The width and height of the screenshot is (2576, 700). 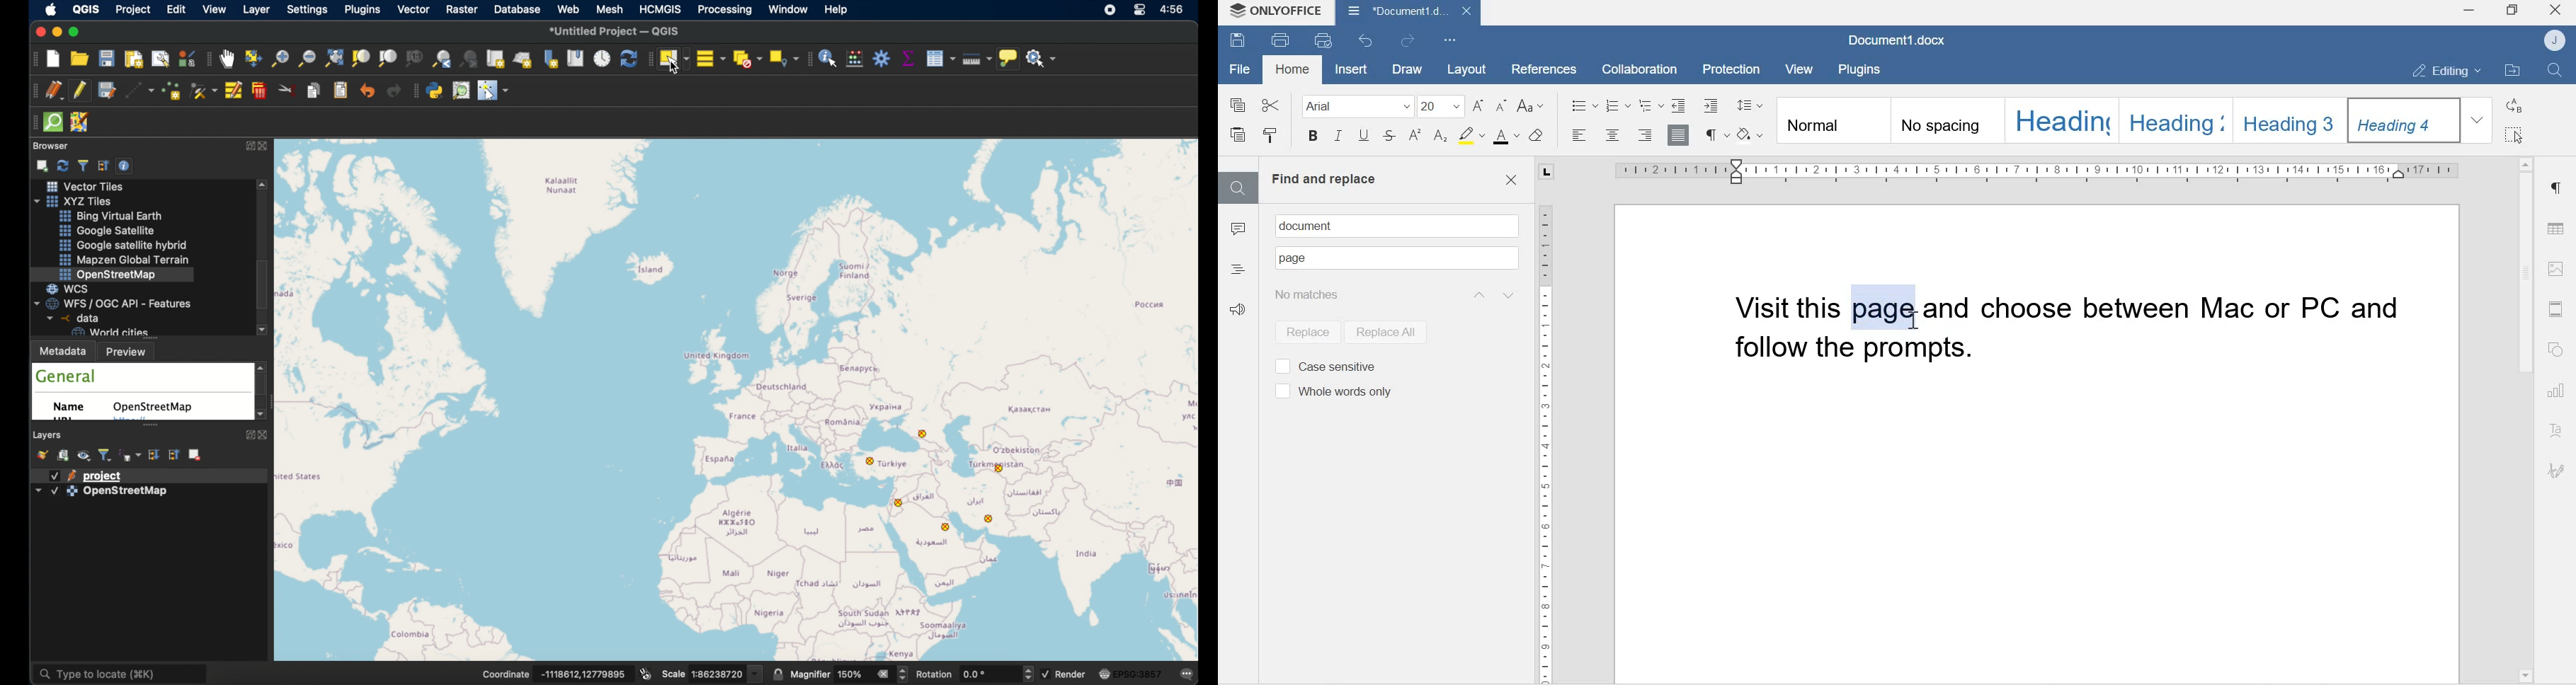 What do you see at coordinates (103, 164) in the screenshot?
I see `collapse all ` at bounding box center [103, 164].